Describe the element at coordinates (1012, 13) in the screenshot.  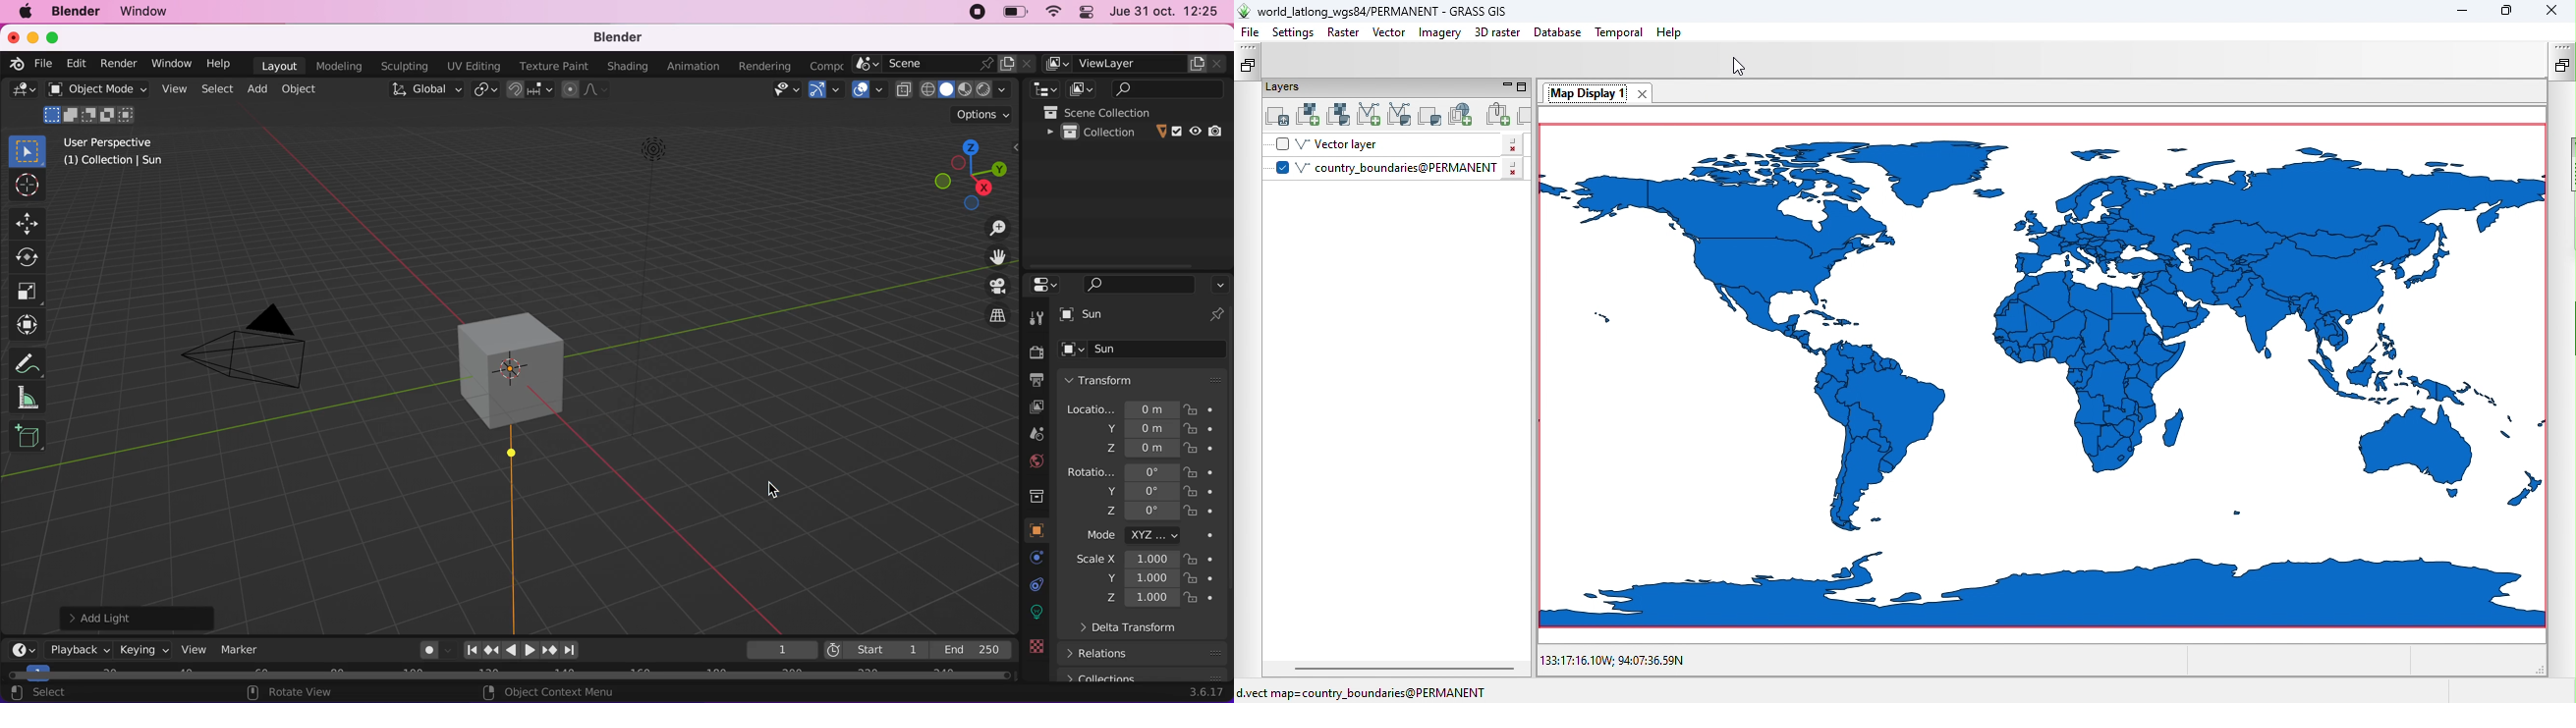
I see `battery` at that location.